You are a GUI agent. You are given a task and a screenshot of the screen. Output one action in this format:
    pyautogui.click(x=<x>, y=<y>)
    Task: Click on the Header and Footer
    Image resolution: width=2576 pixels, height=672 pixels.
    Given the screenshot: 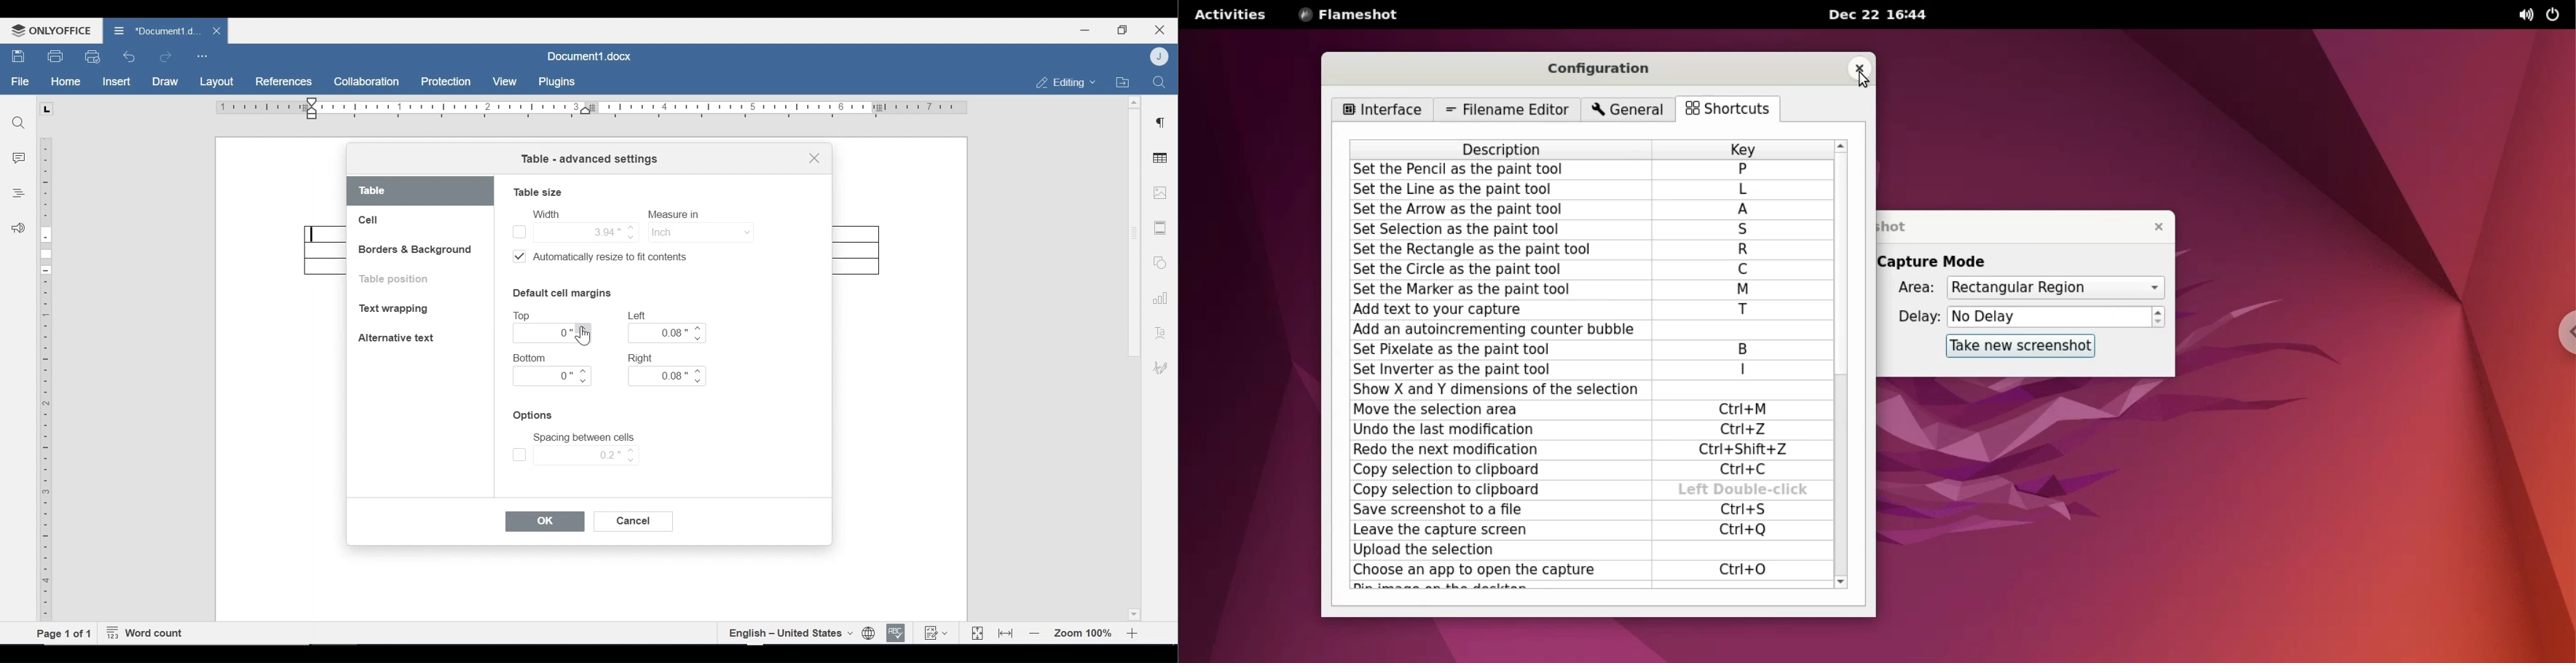 What is the action you would take?
    pyautogui.click(x=1161, y=228)
    